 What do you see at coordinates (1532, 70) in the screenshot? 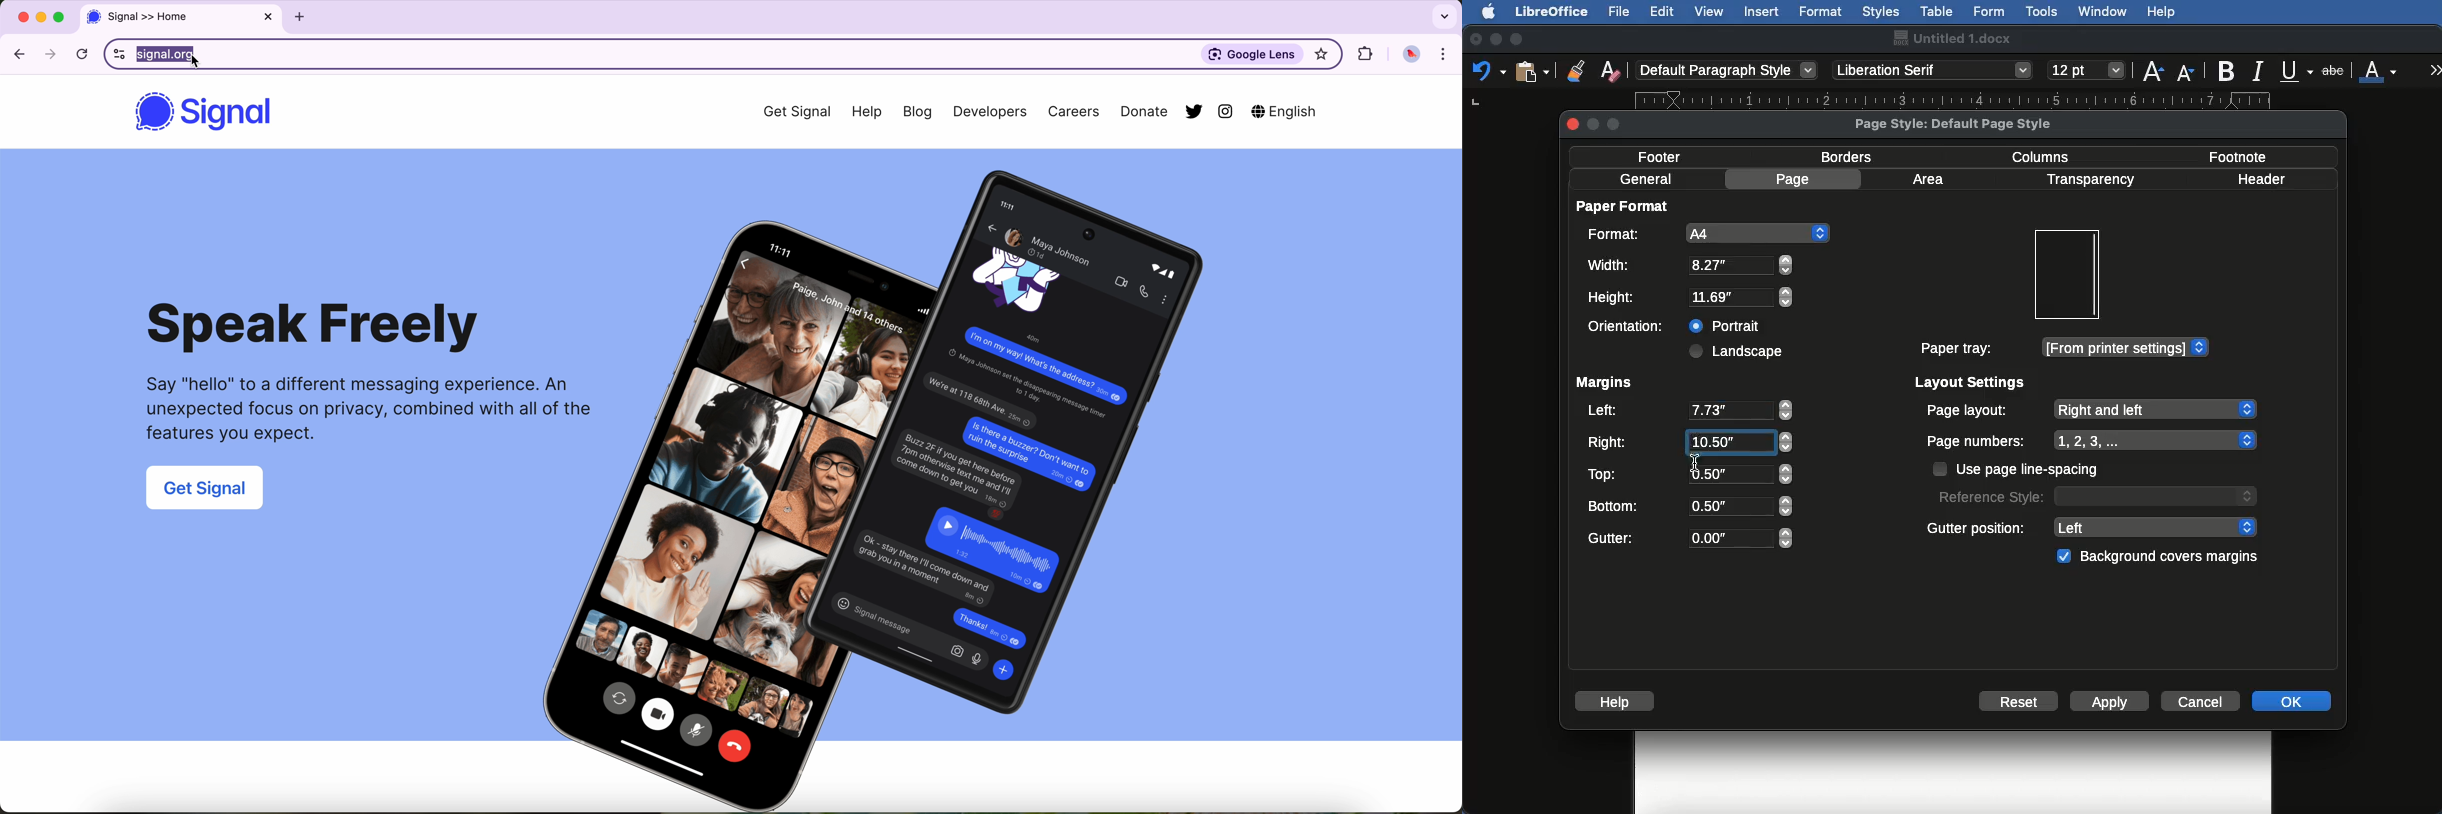
I see `Clipboard` at bounding box center [1532, 70].